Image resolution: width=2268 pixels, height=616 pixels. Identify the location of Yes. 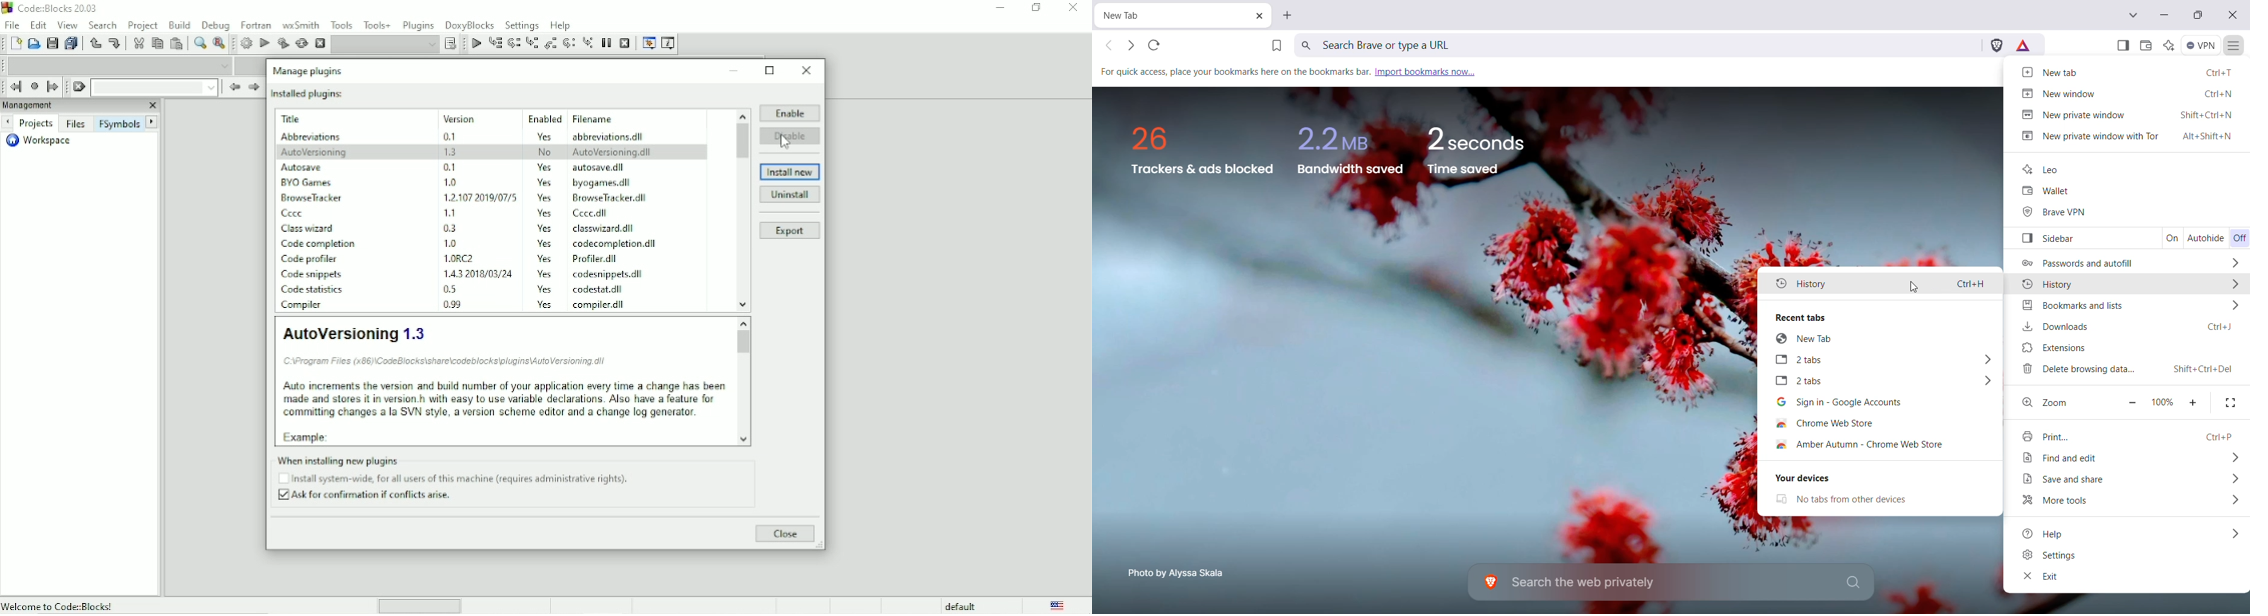
(544, 135).